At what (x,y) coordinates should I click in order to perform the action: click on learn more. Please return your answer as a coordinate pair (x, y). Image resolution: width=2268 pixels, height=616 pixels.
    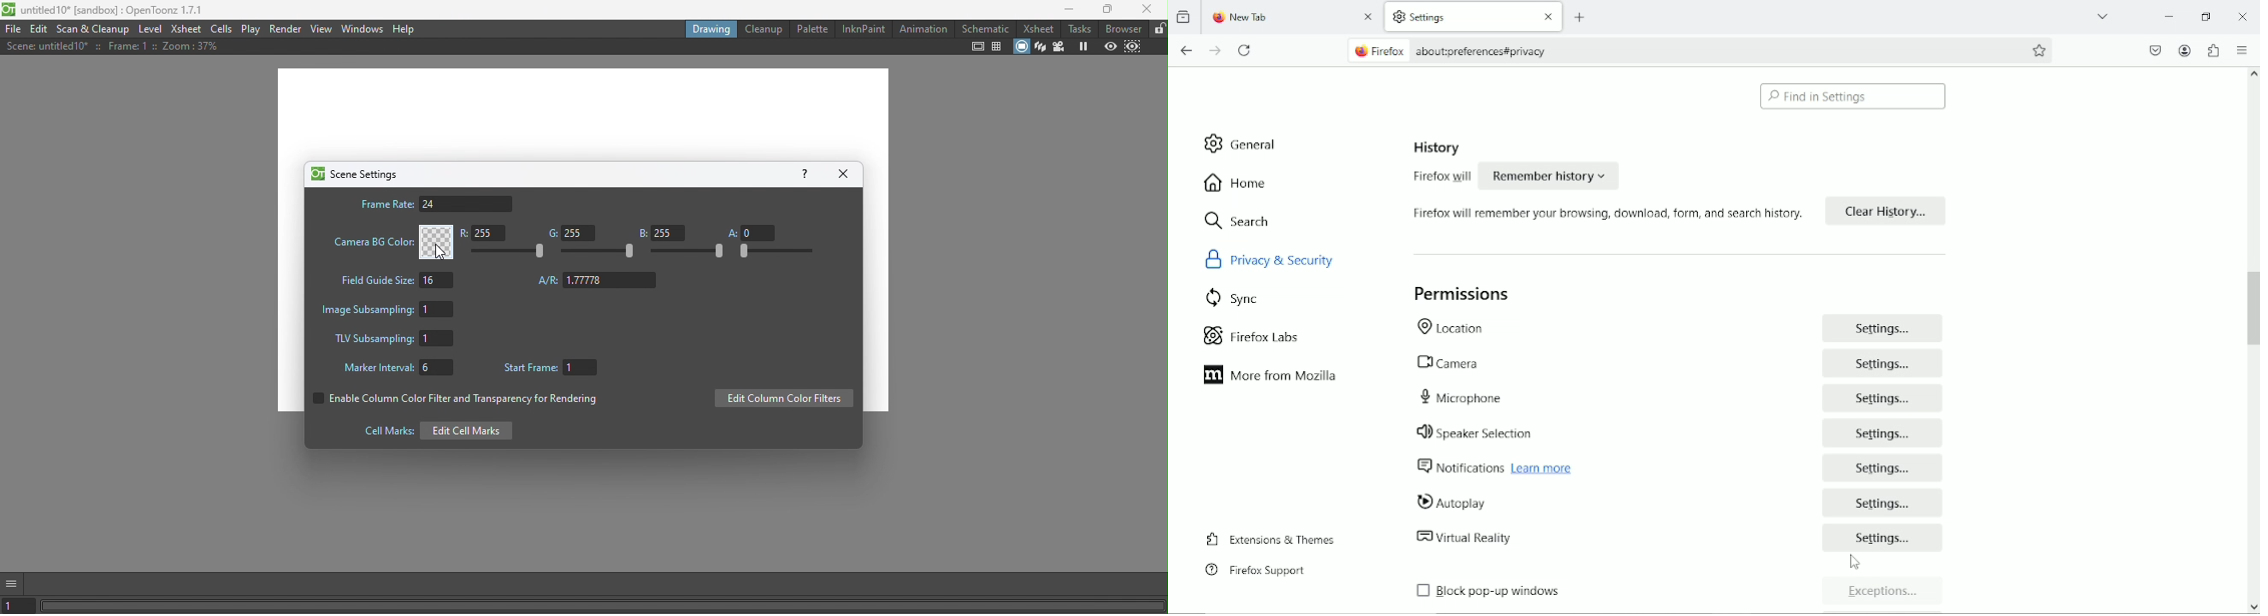
    Looking at the image, I should click on (1556, 470).